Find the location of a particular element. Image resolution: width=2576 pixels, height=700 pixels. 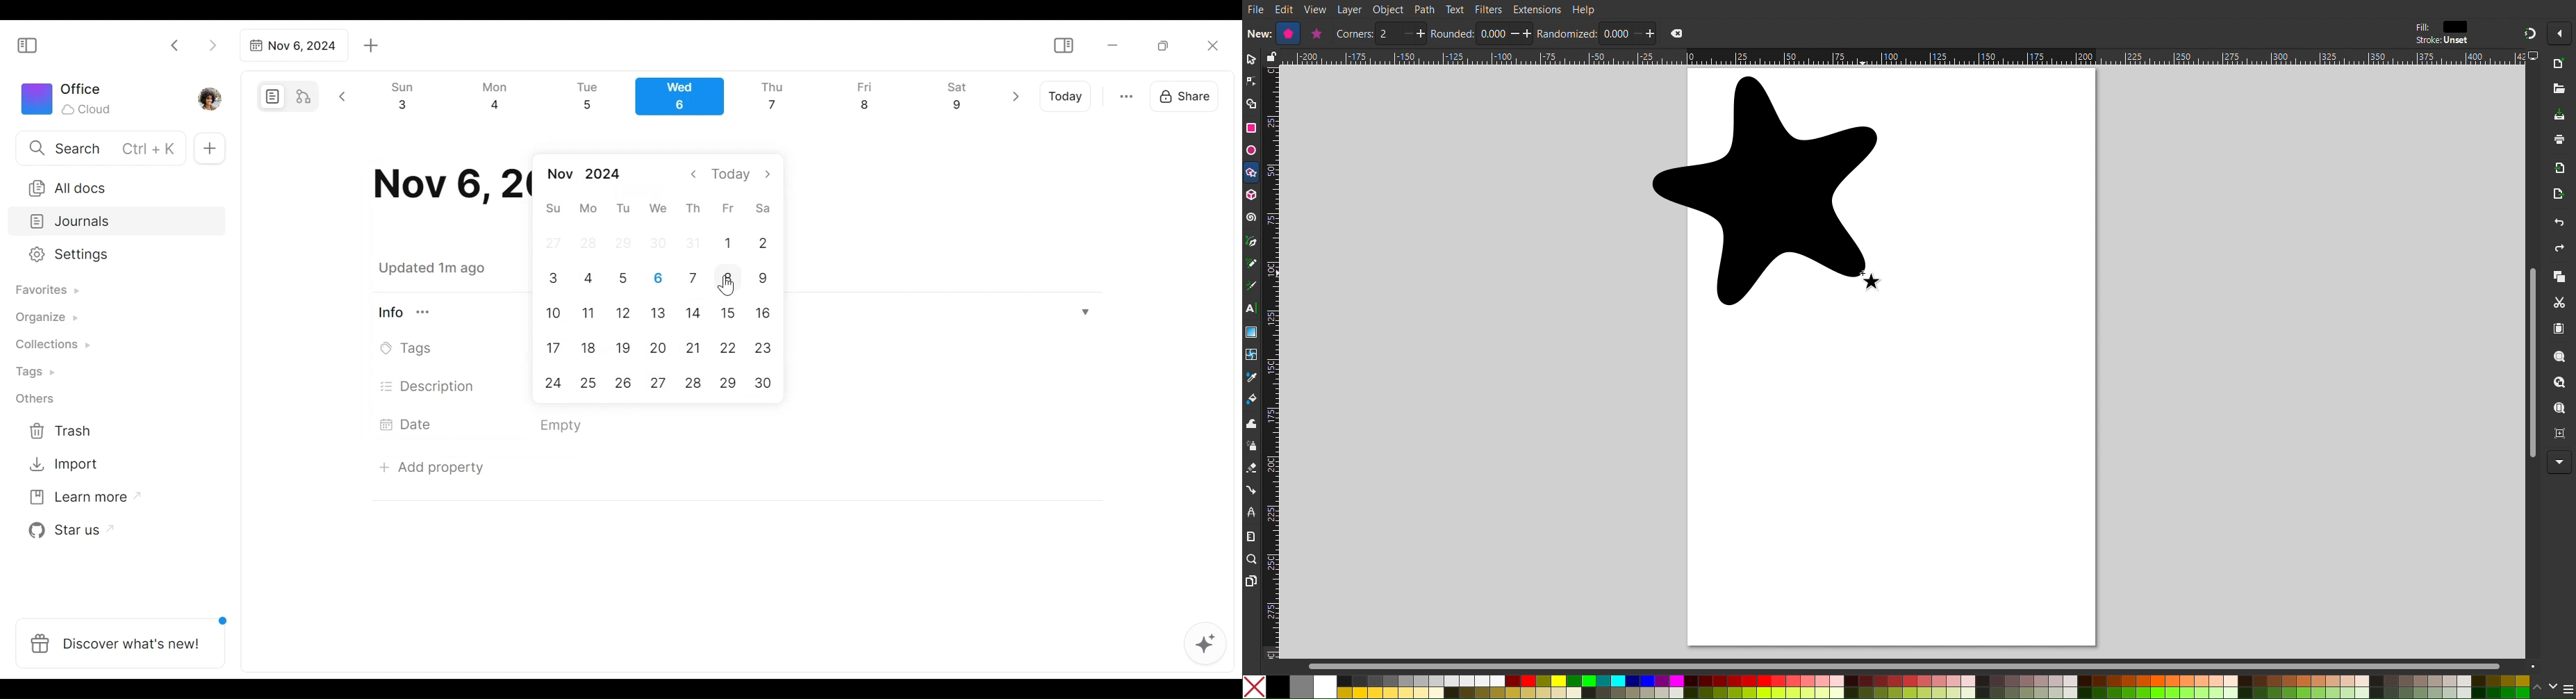

Calligraphy Tool is located at coordinates (1250, 286).